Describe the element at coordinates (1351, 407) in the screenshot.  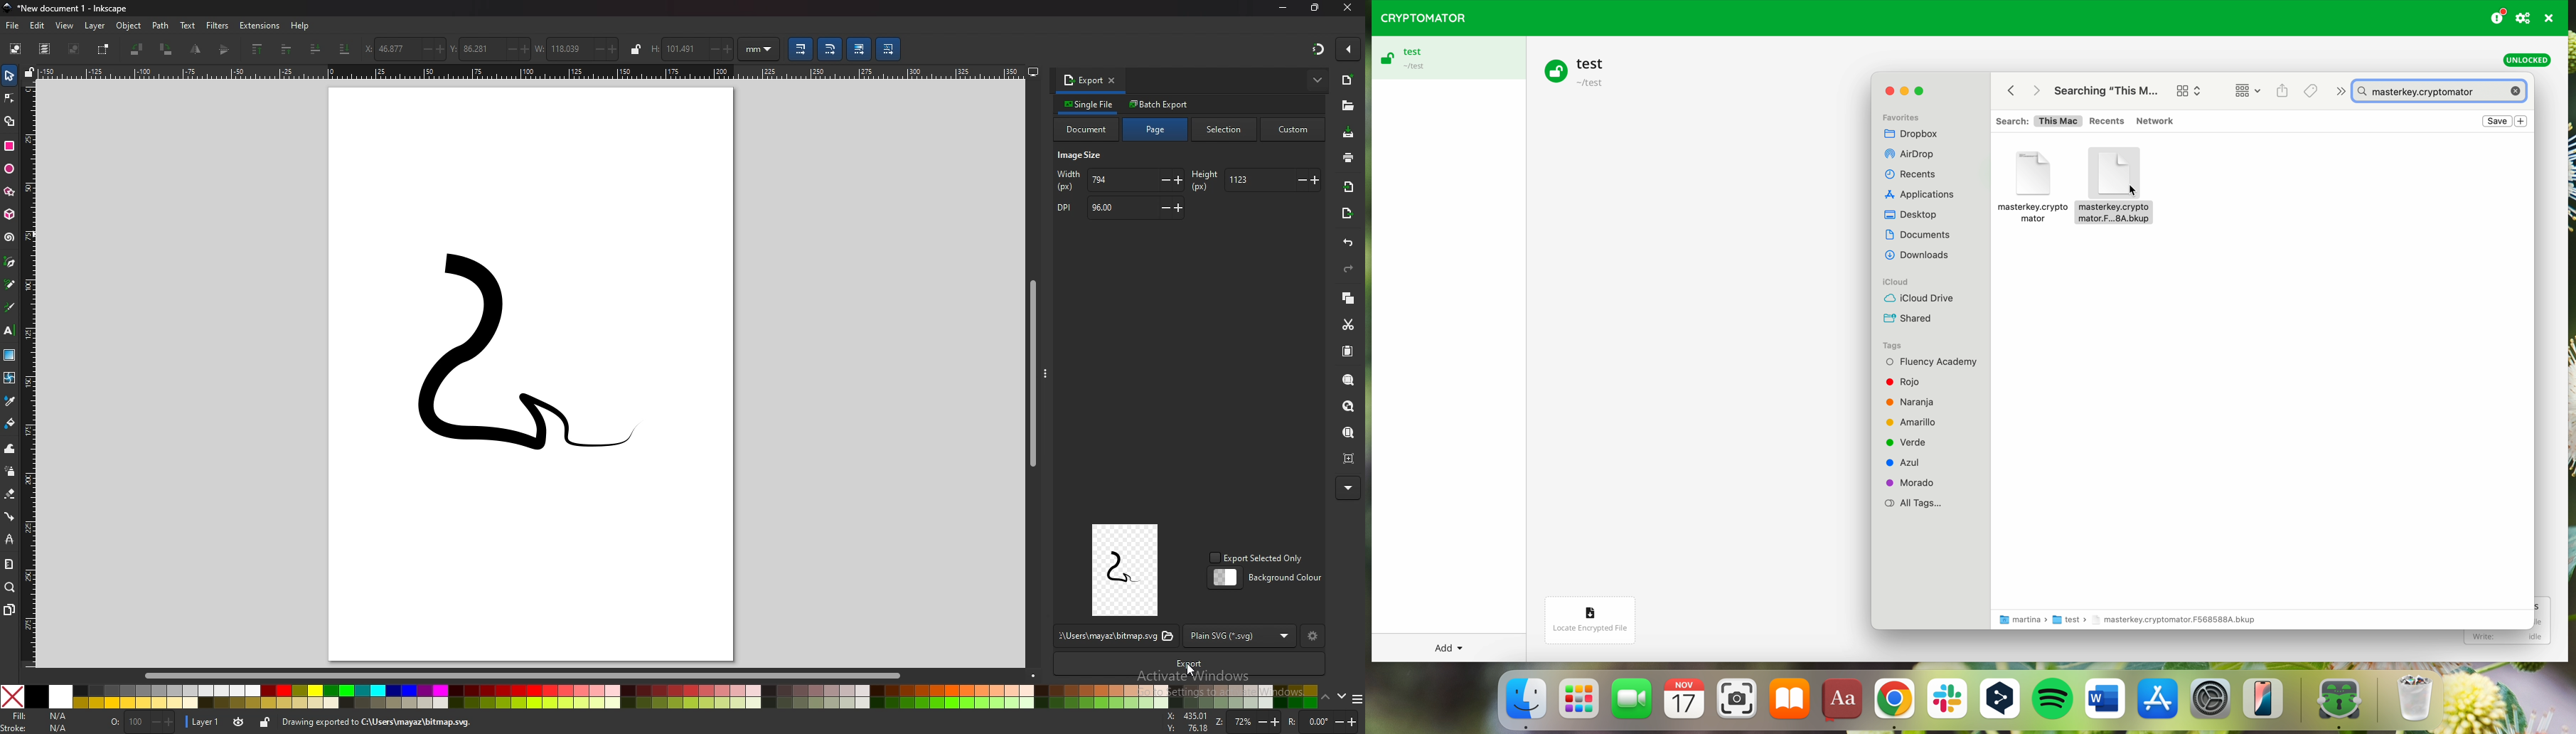
I see `zoom drawing` at that location.